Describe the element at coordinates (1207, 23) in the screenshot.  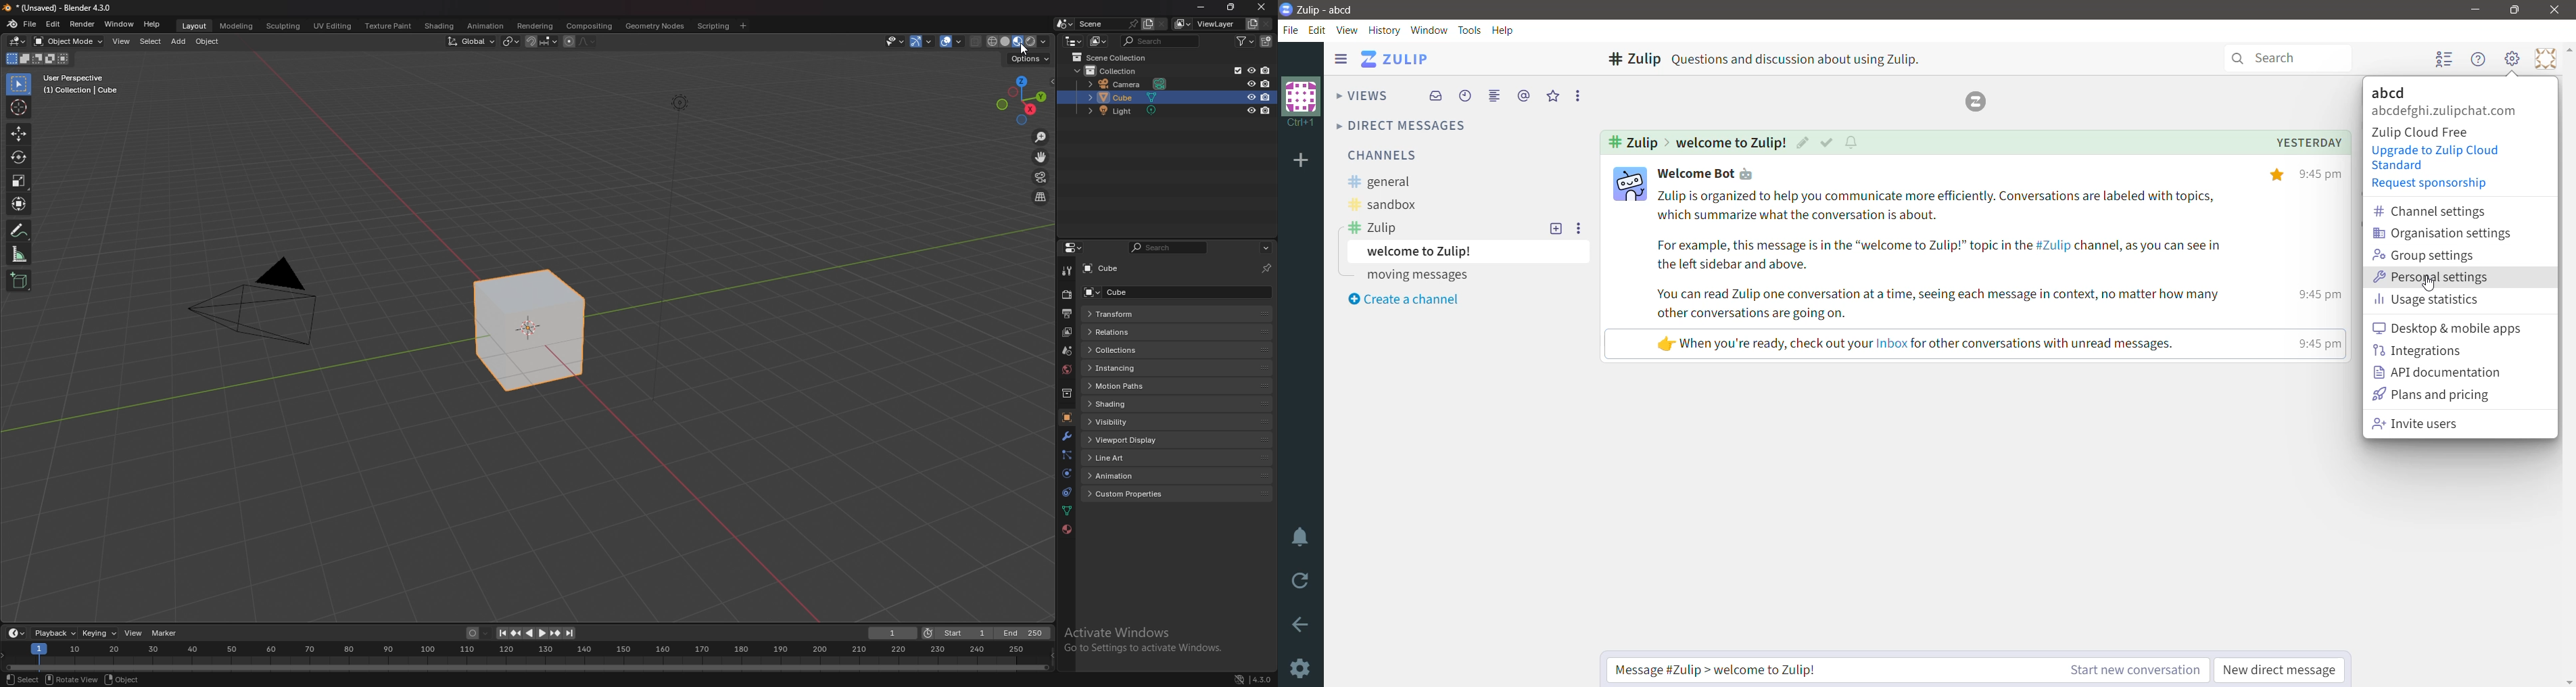
I see `view layer` at that location.